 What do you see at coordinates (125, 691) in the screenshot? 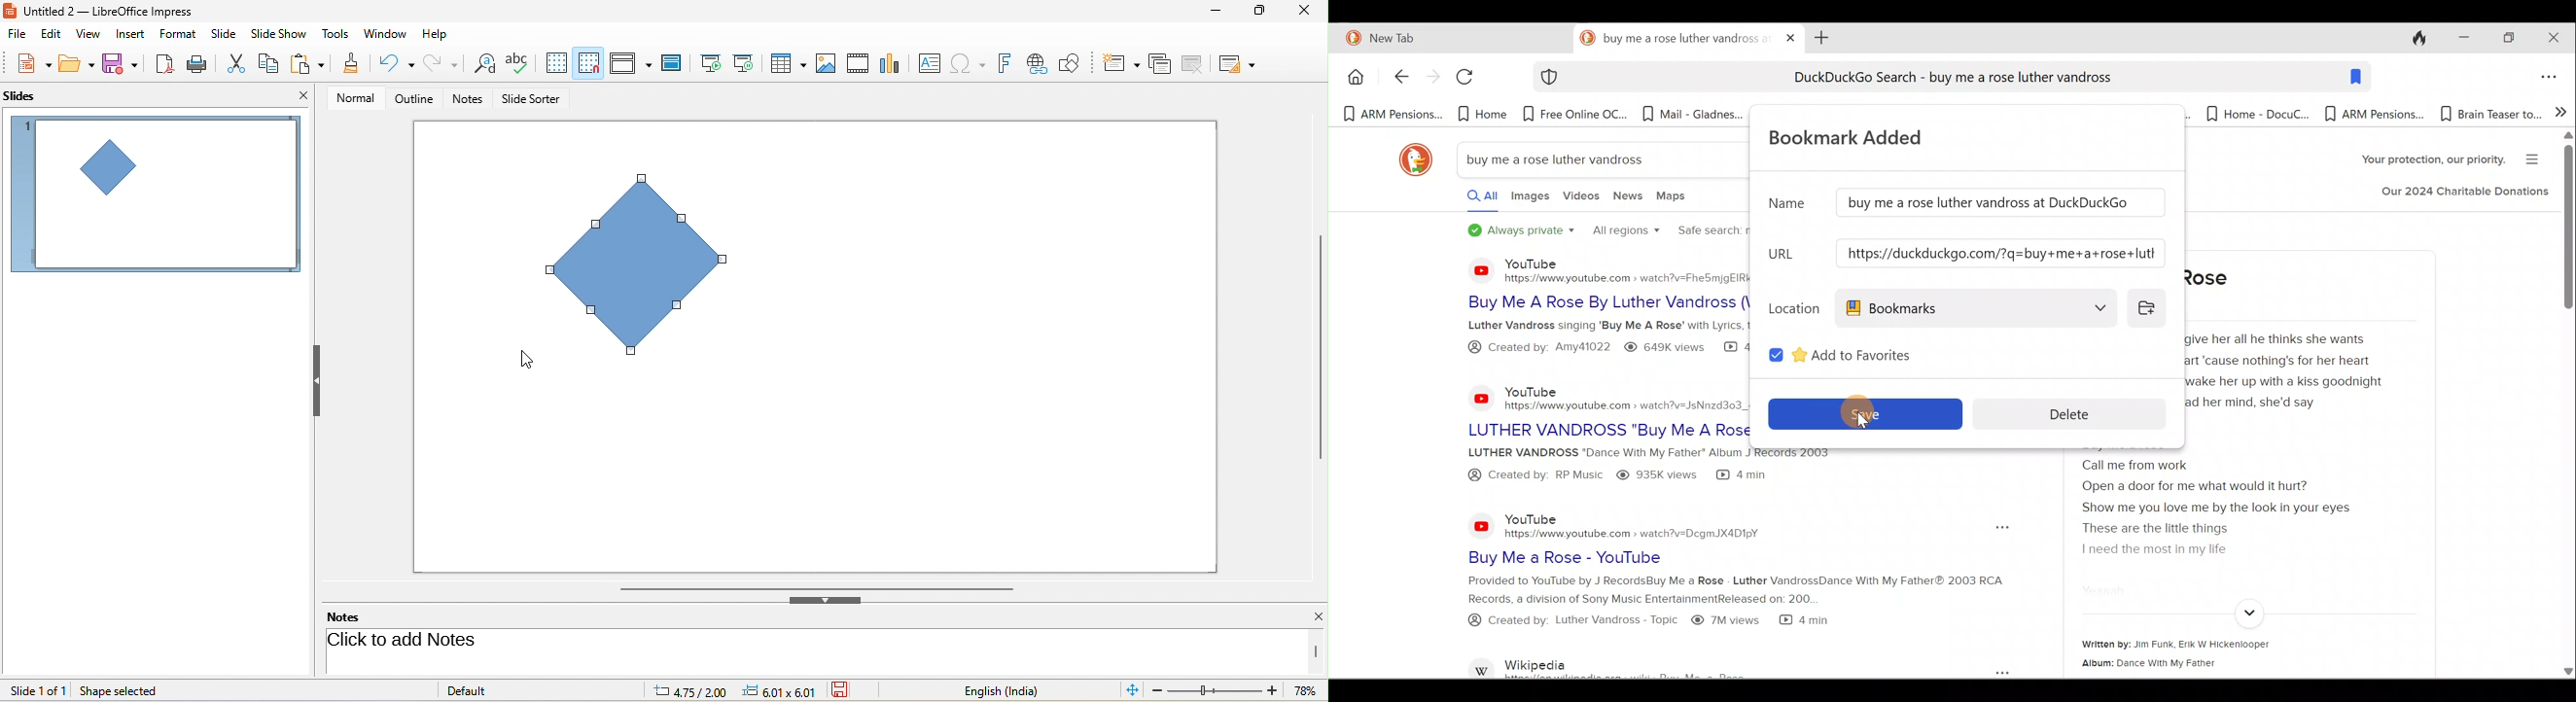
I see `shape selected` at bounding box center [125, 691].